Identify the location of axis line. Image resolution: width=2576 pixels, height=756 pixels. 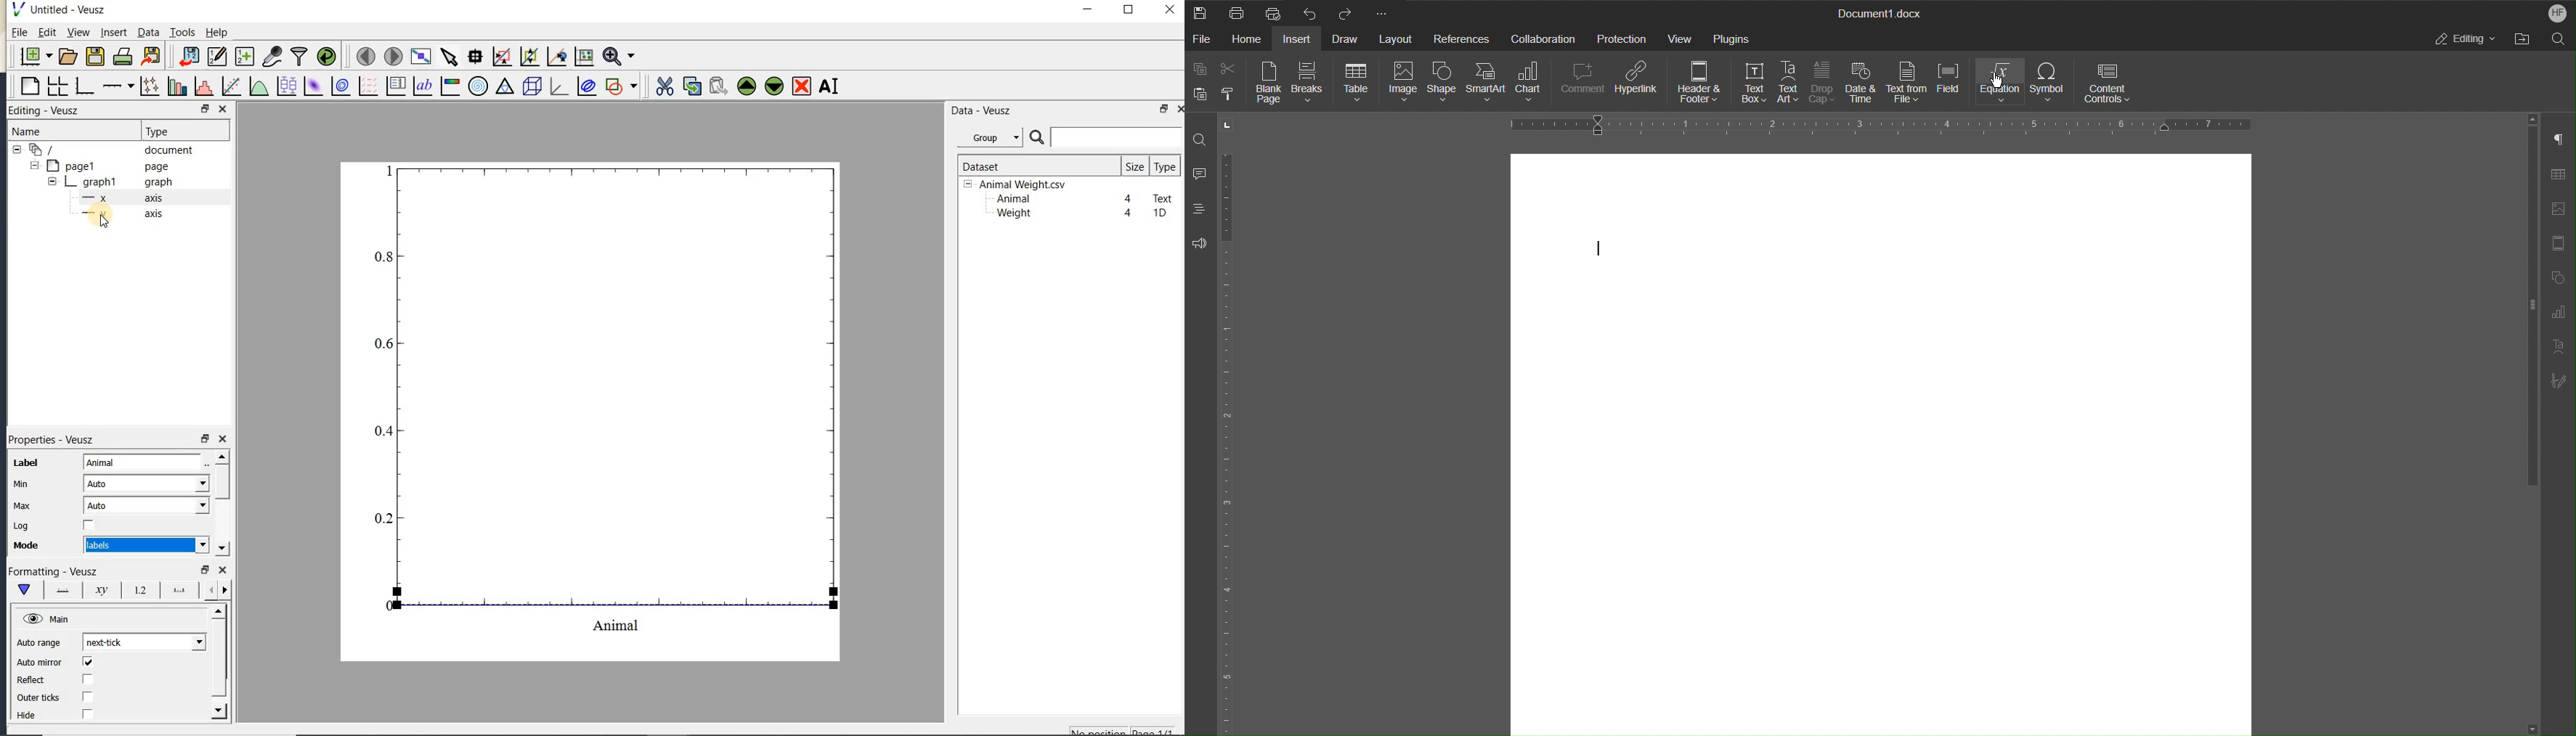
(60, 590).